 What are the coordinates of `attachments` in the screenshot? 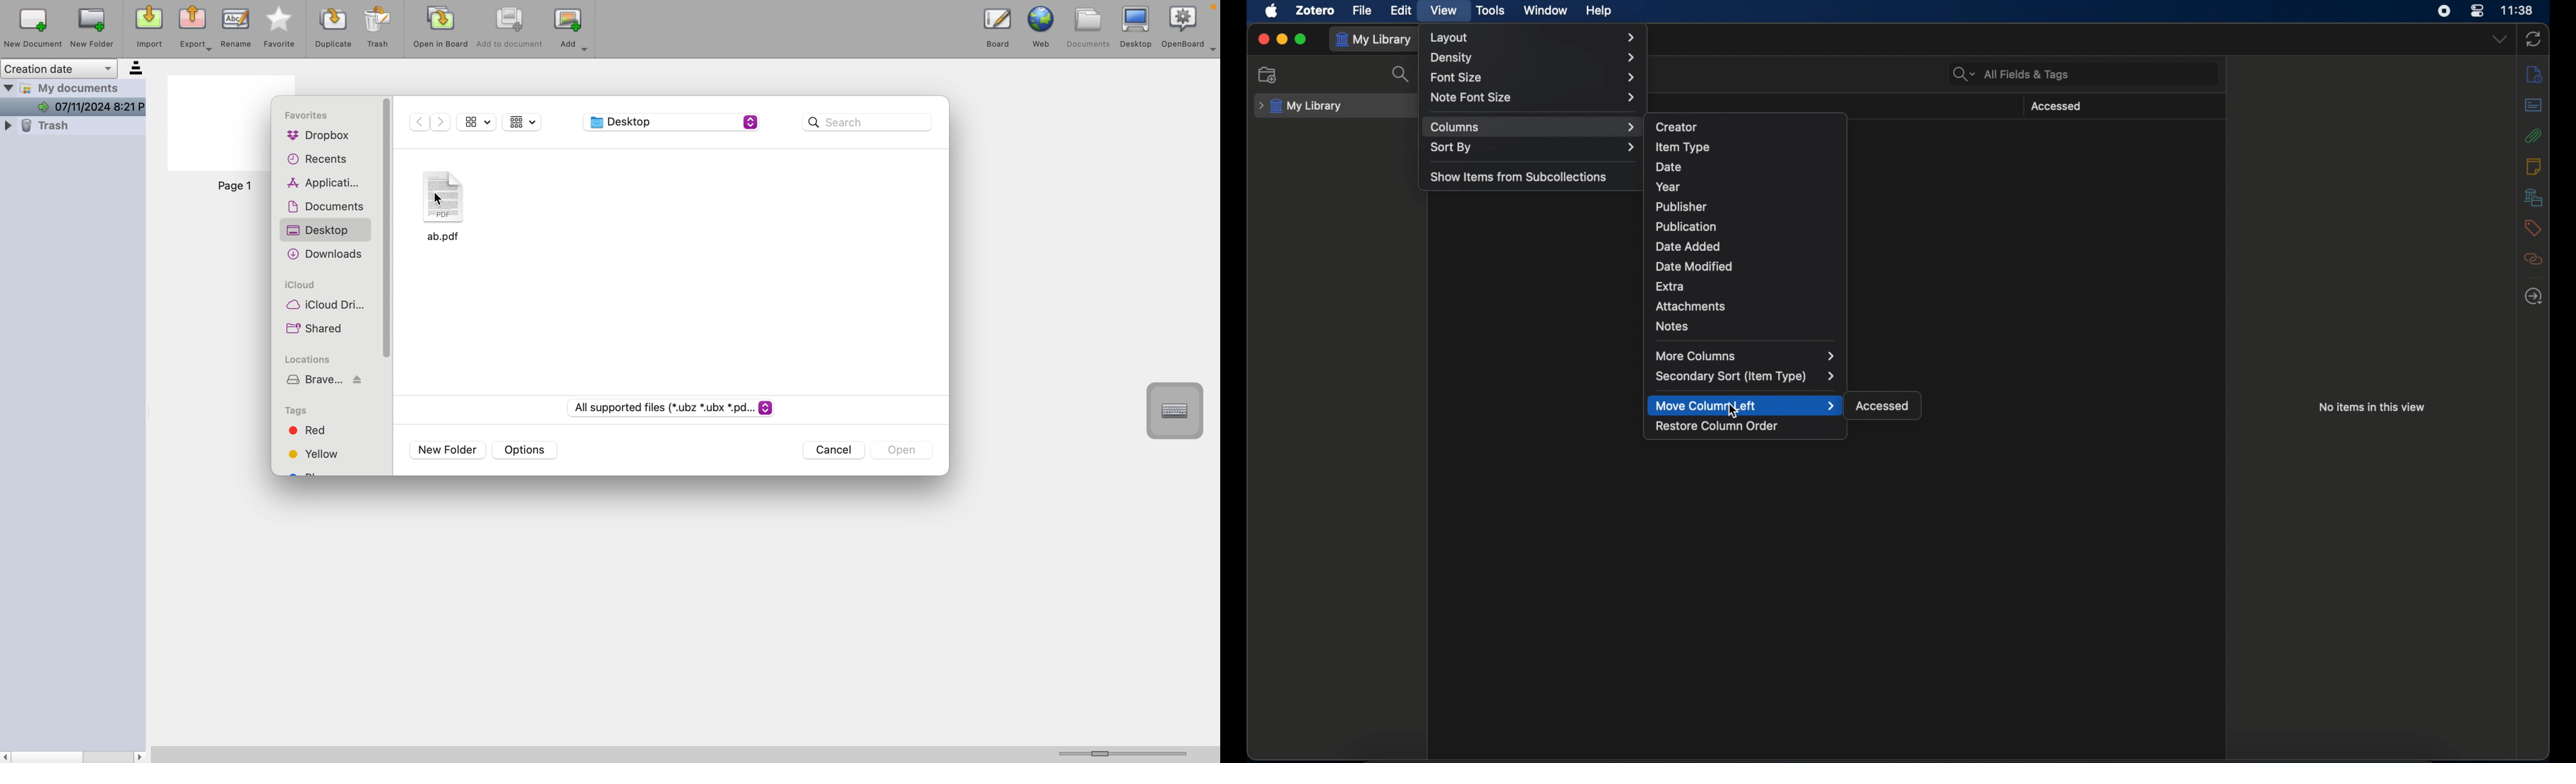 It's located at (2534, 136).